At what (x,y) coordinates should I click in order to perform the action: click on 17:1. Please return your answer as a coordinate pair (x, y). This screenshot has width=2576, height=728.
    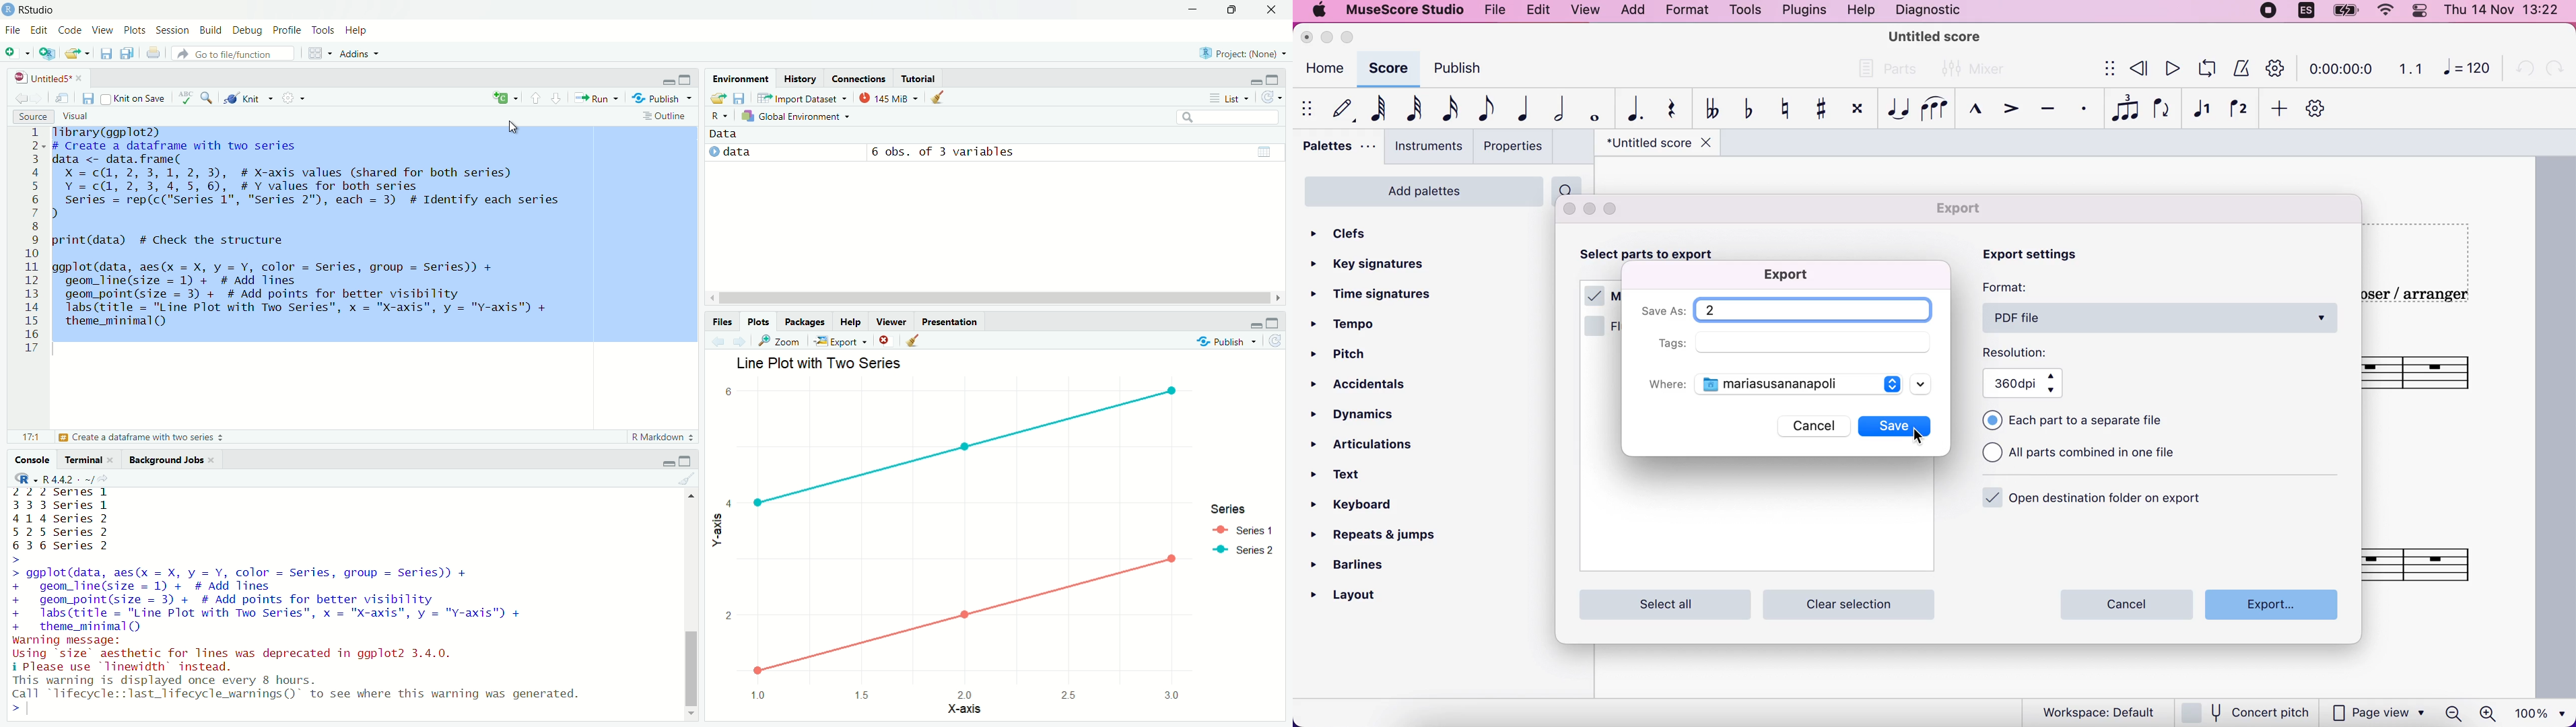
    Looking at the image, I should click on (29, 437).